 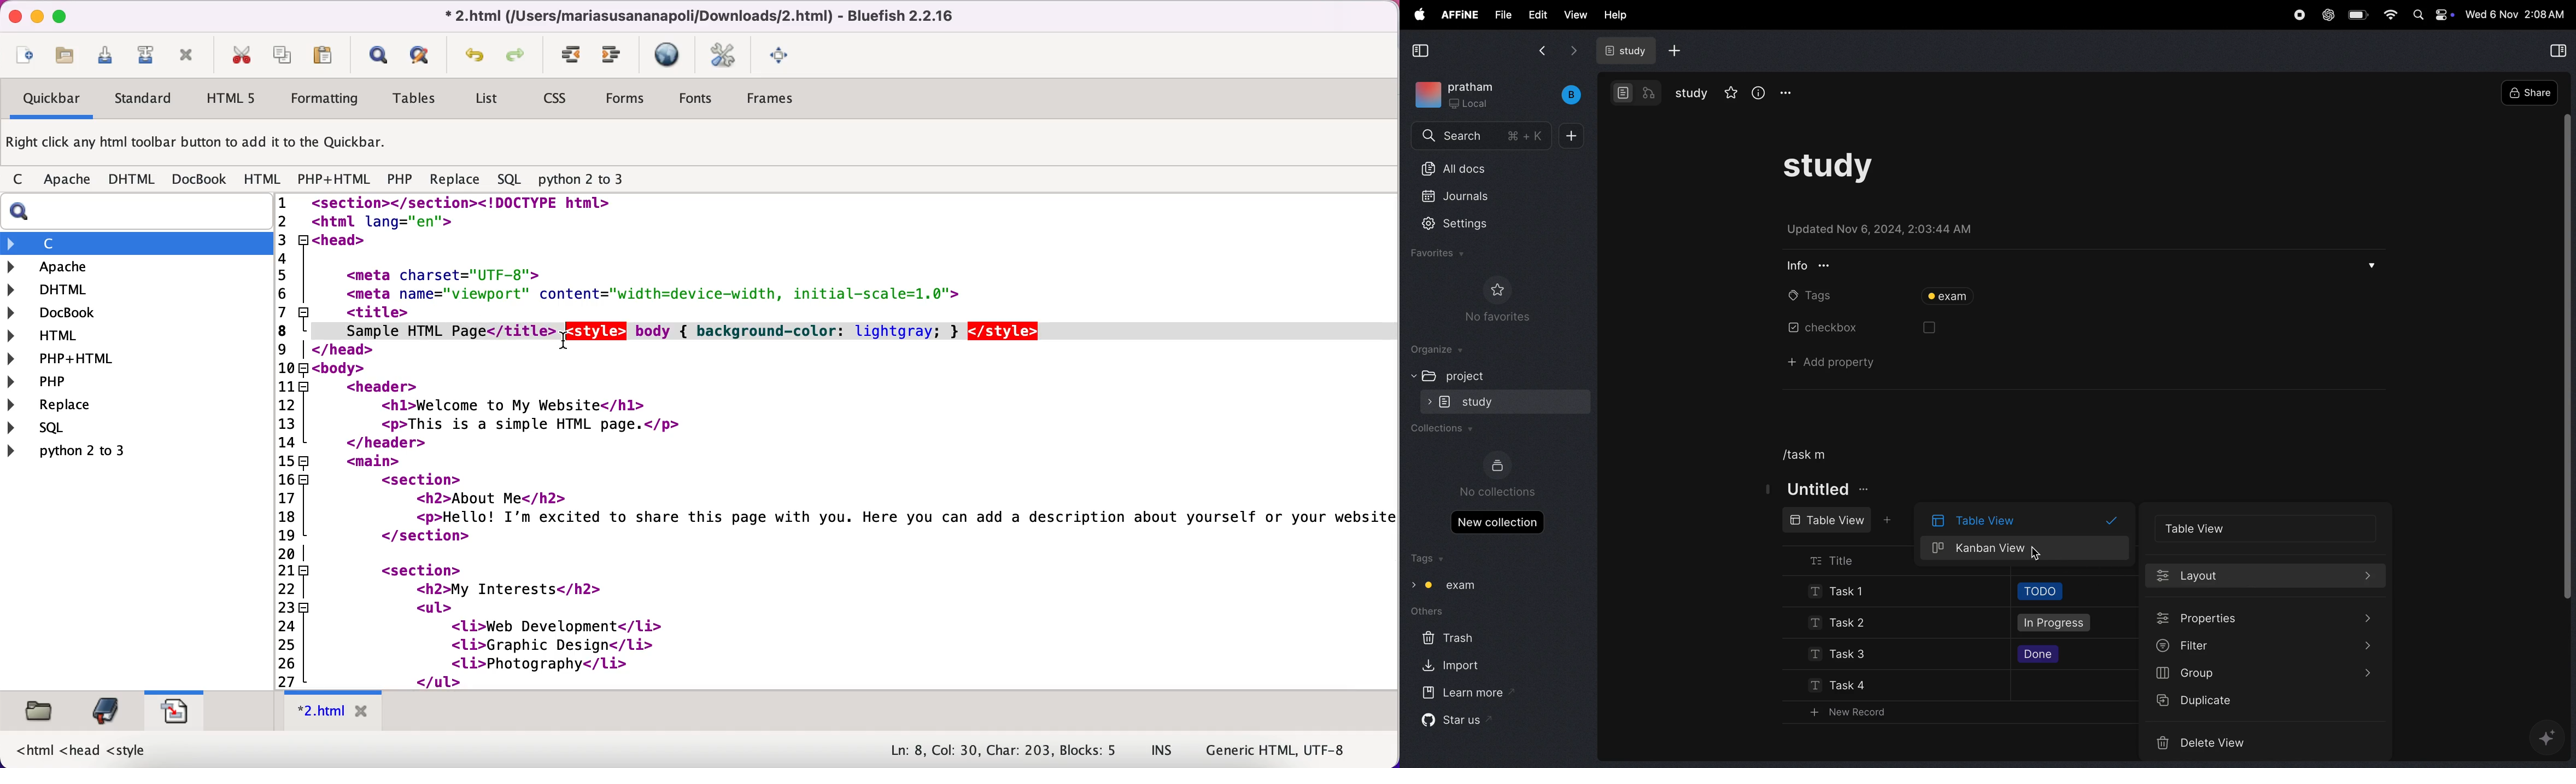 What do you see at coordinates (50, 100) in the screenshot?
I see `quickbar` at bounding box center [50, 100].